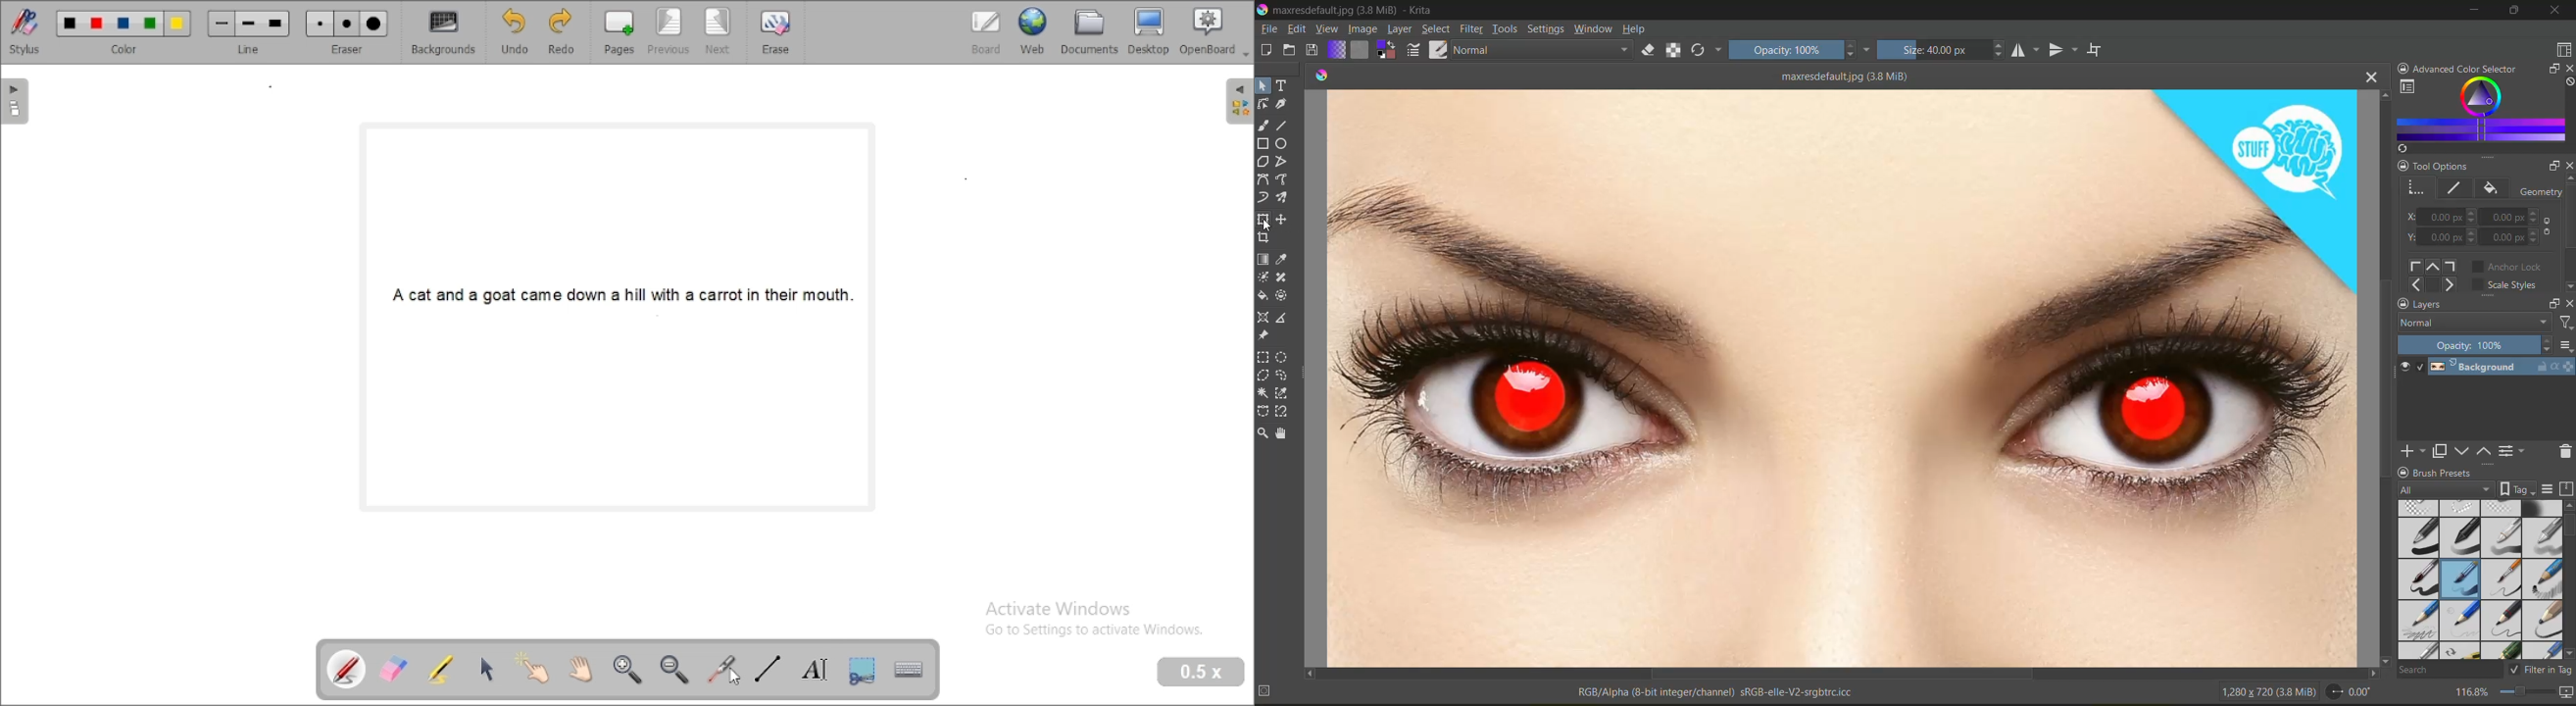 The width and height of the screenshot is (2576, 728). I want to click on xy axis, so click(2442, 237).